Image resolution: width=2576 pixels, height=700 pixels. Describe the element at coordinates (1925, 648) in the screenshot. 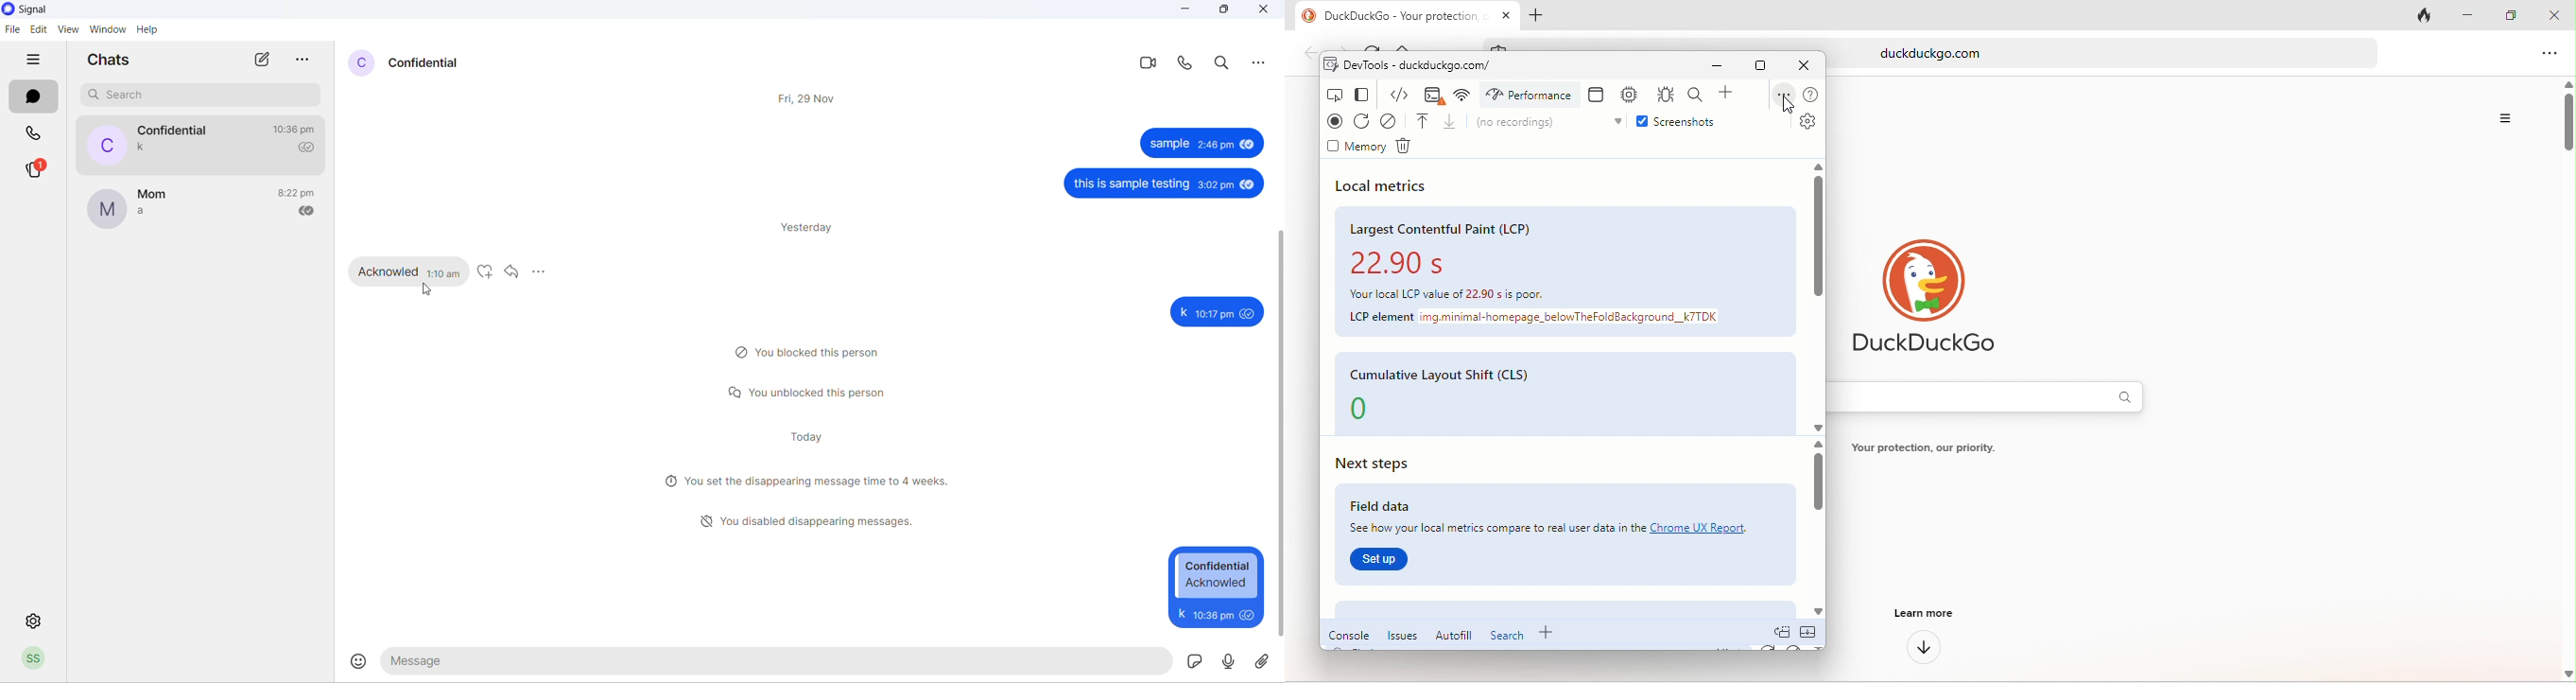

I see `down arrow` at that location.